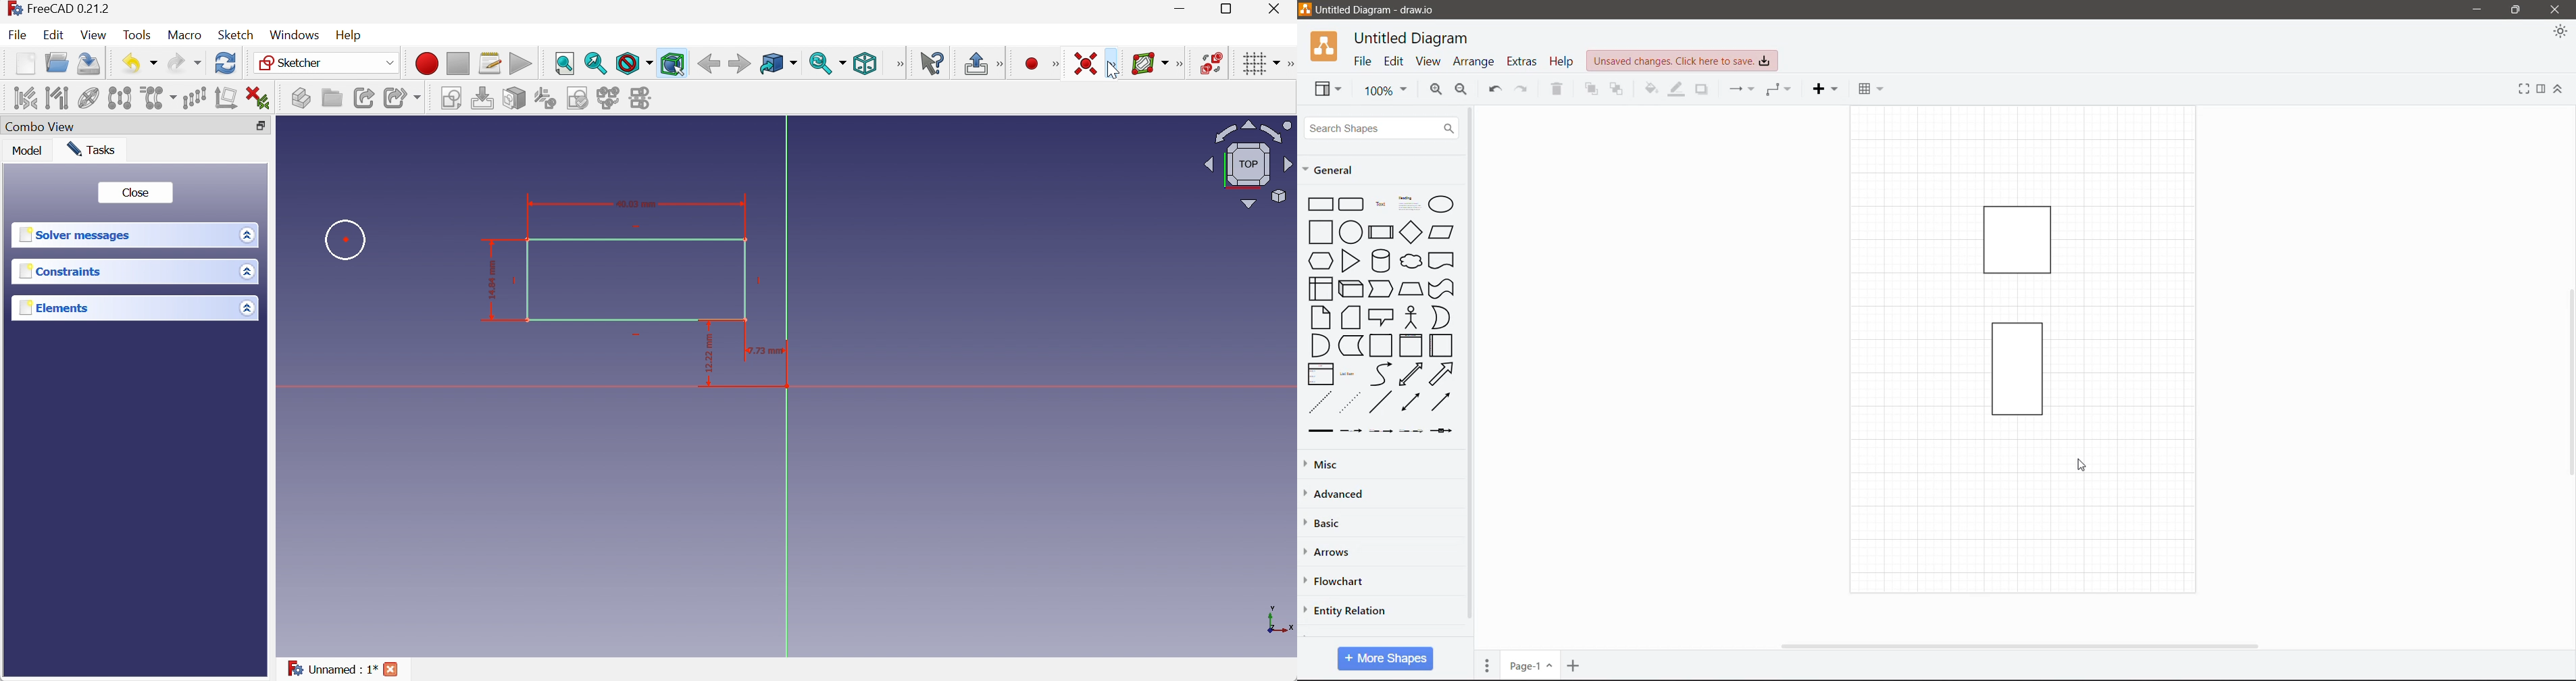 The image size is (2576, 700). What do you see at coordinates (392, 670) in the screenshot?
I see `Close` at bounding box center [392, 670].